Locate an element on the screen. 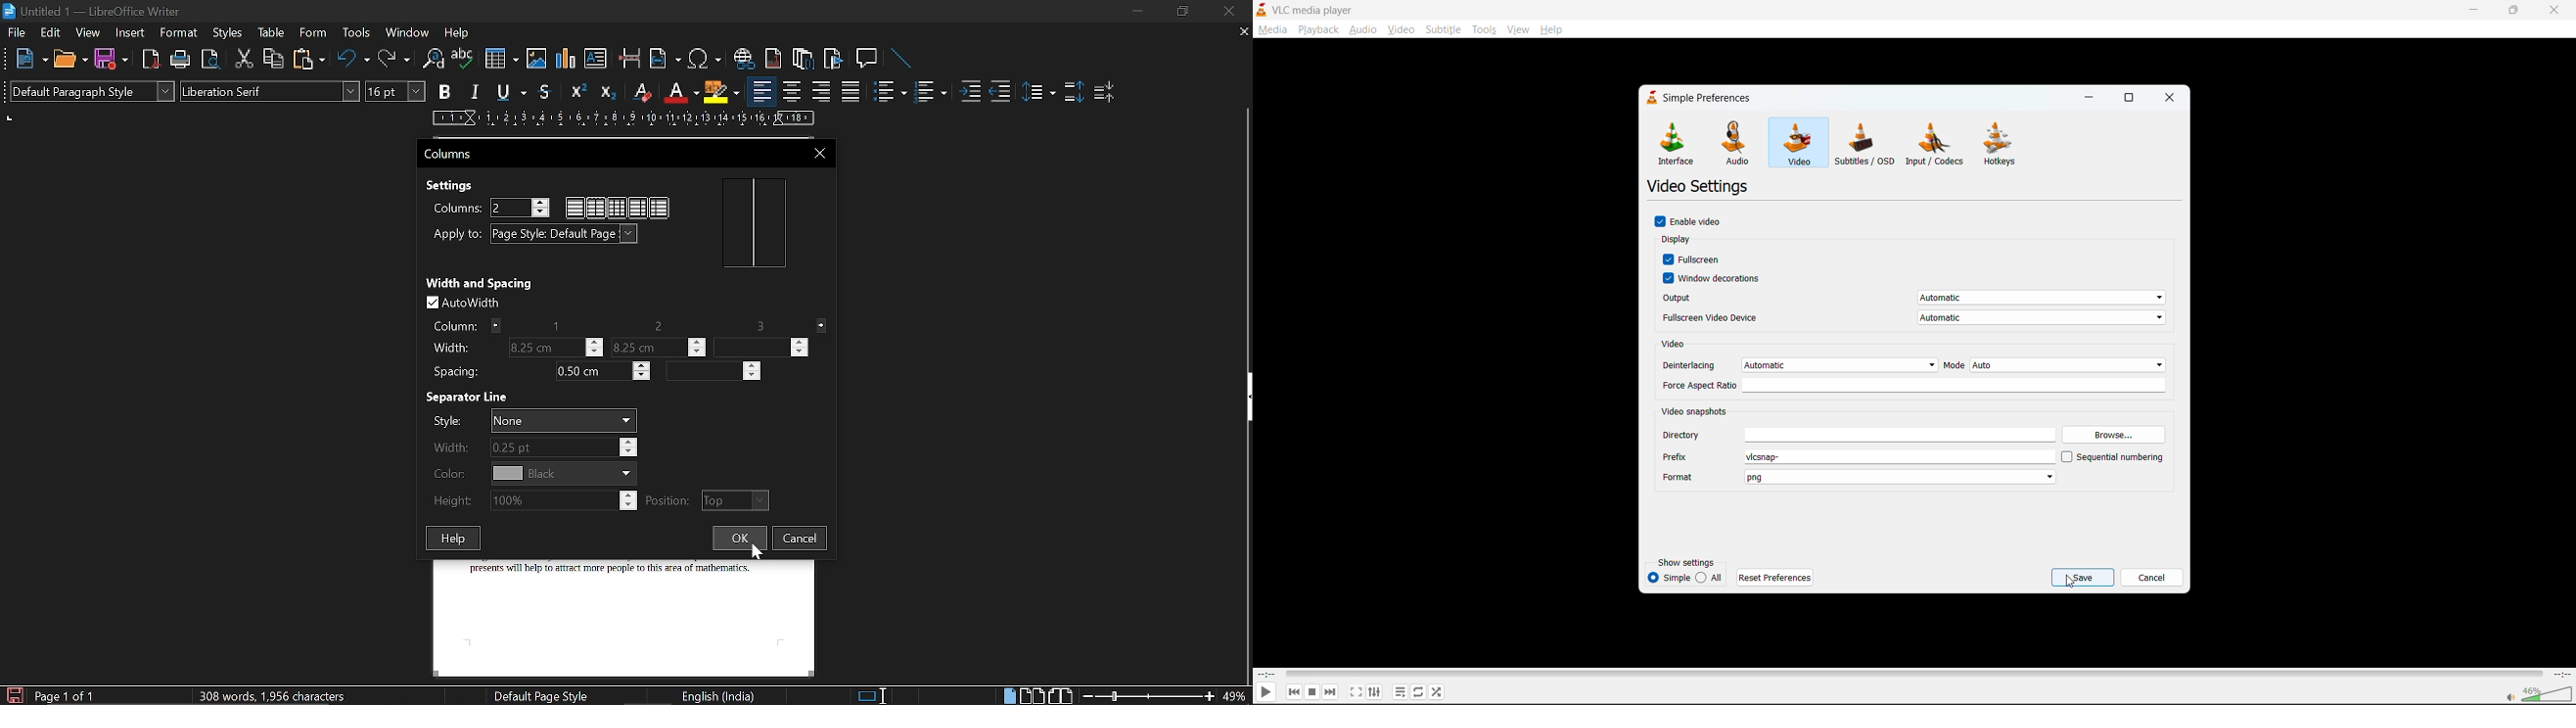  previous is located at coordinates (1293, 693).